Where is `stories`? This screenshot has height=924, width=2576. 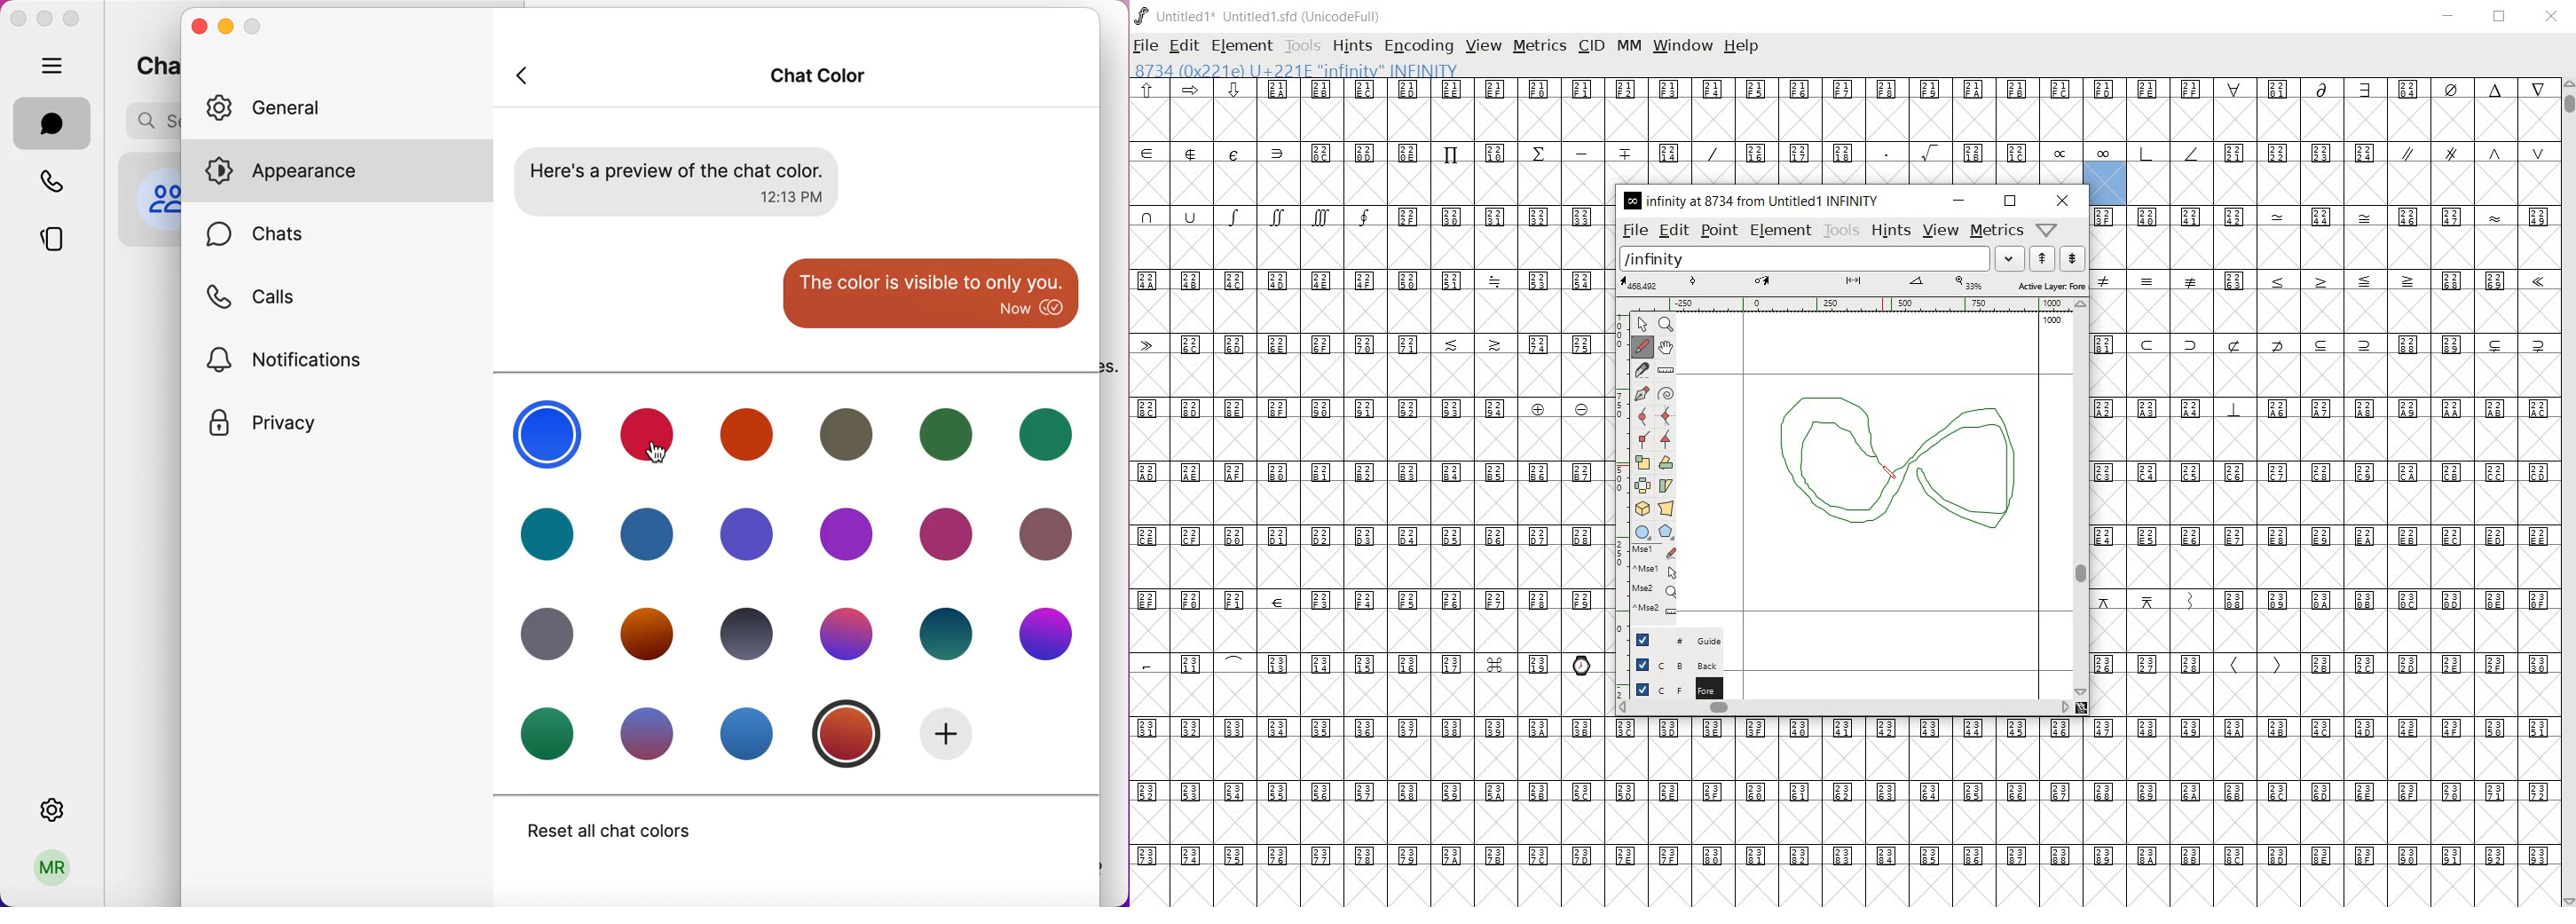
stories is located at coordinates (62, 234).